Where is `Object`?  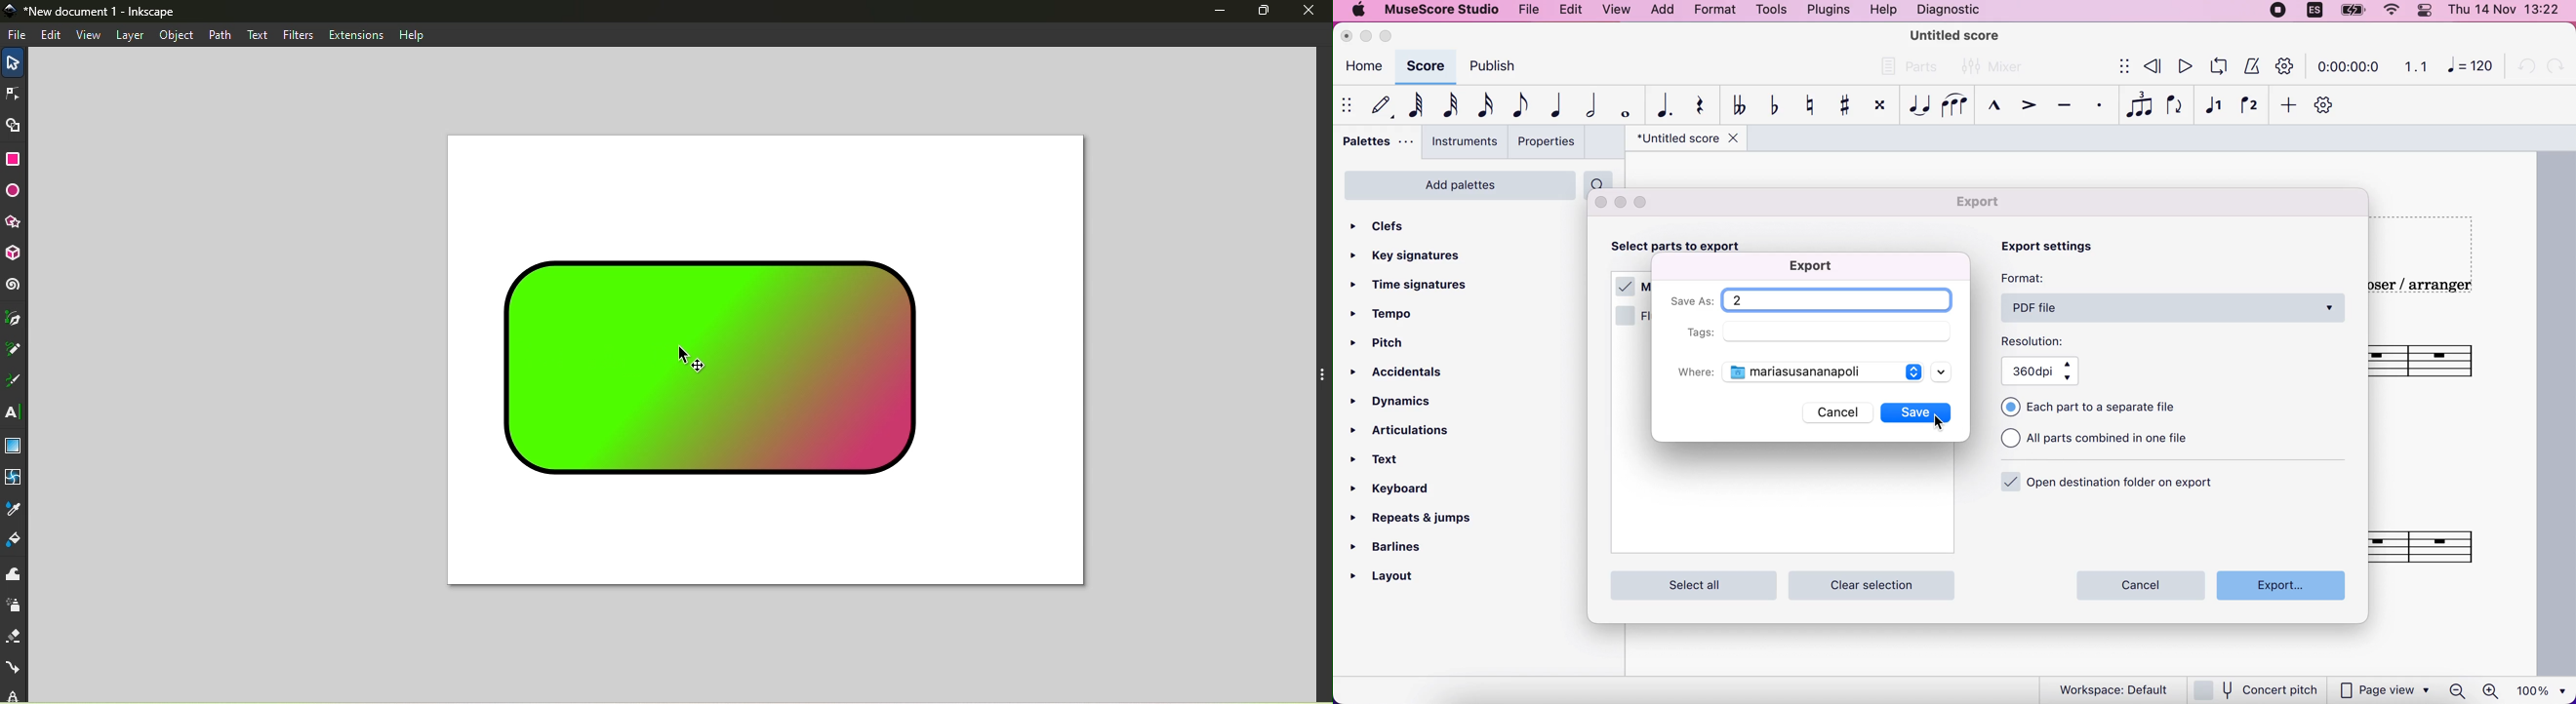
Object is located at coordinates (180, 34).